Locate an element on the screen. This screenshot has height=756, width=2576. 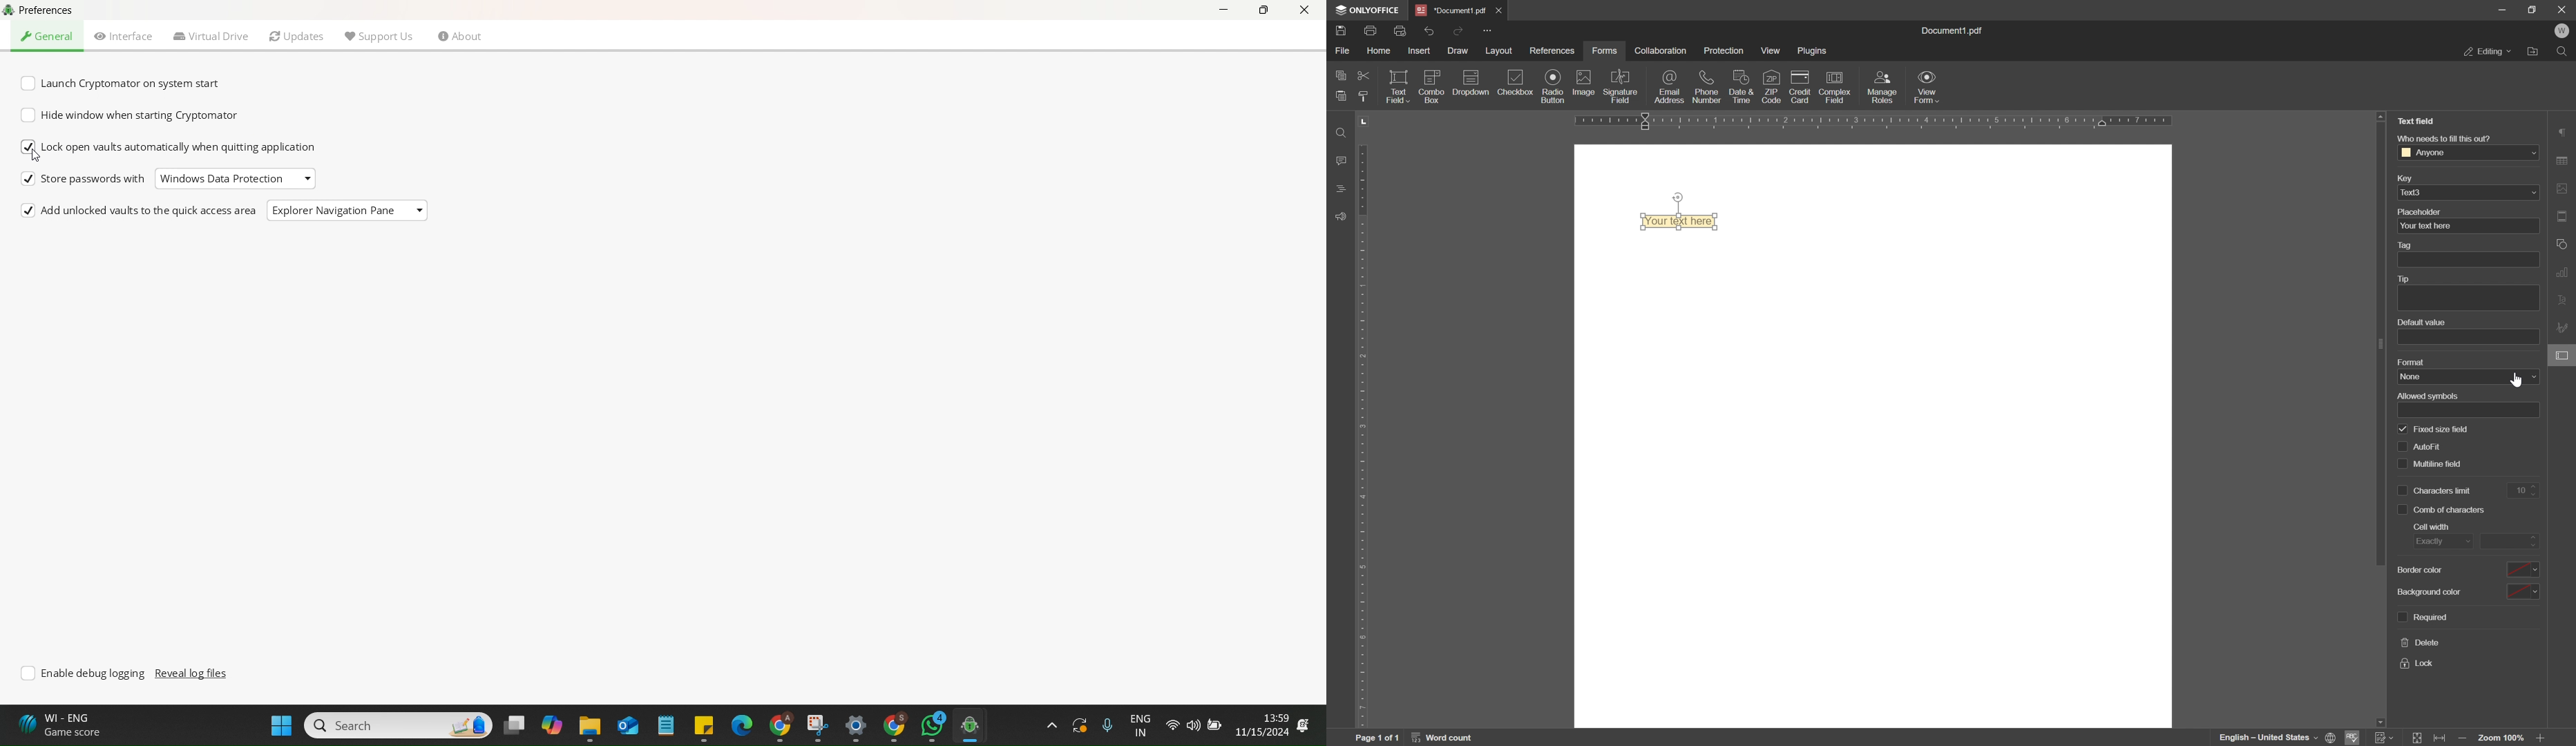
tip is located at coordinates (2408, 279).